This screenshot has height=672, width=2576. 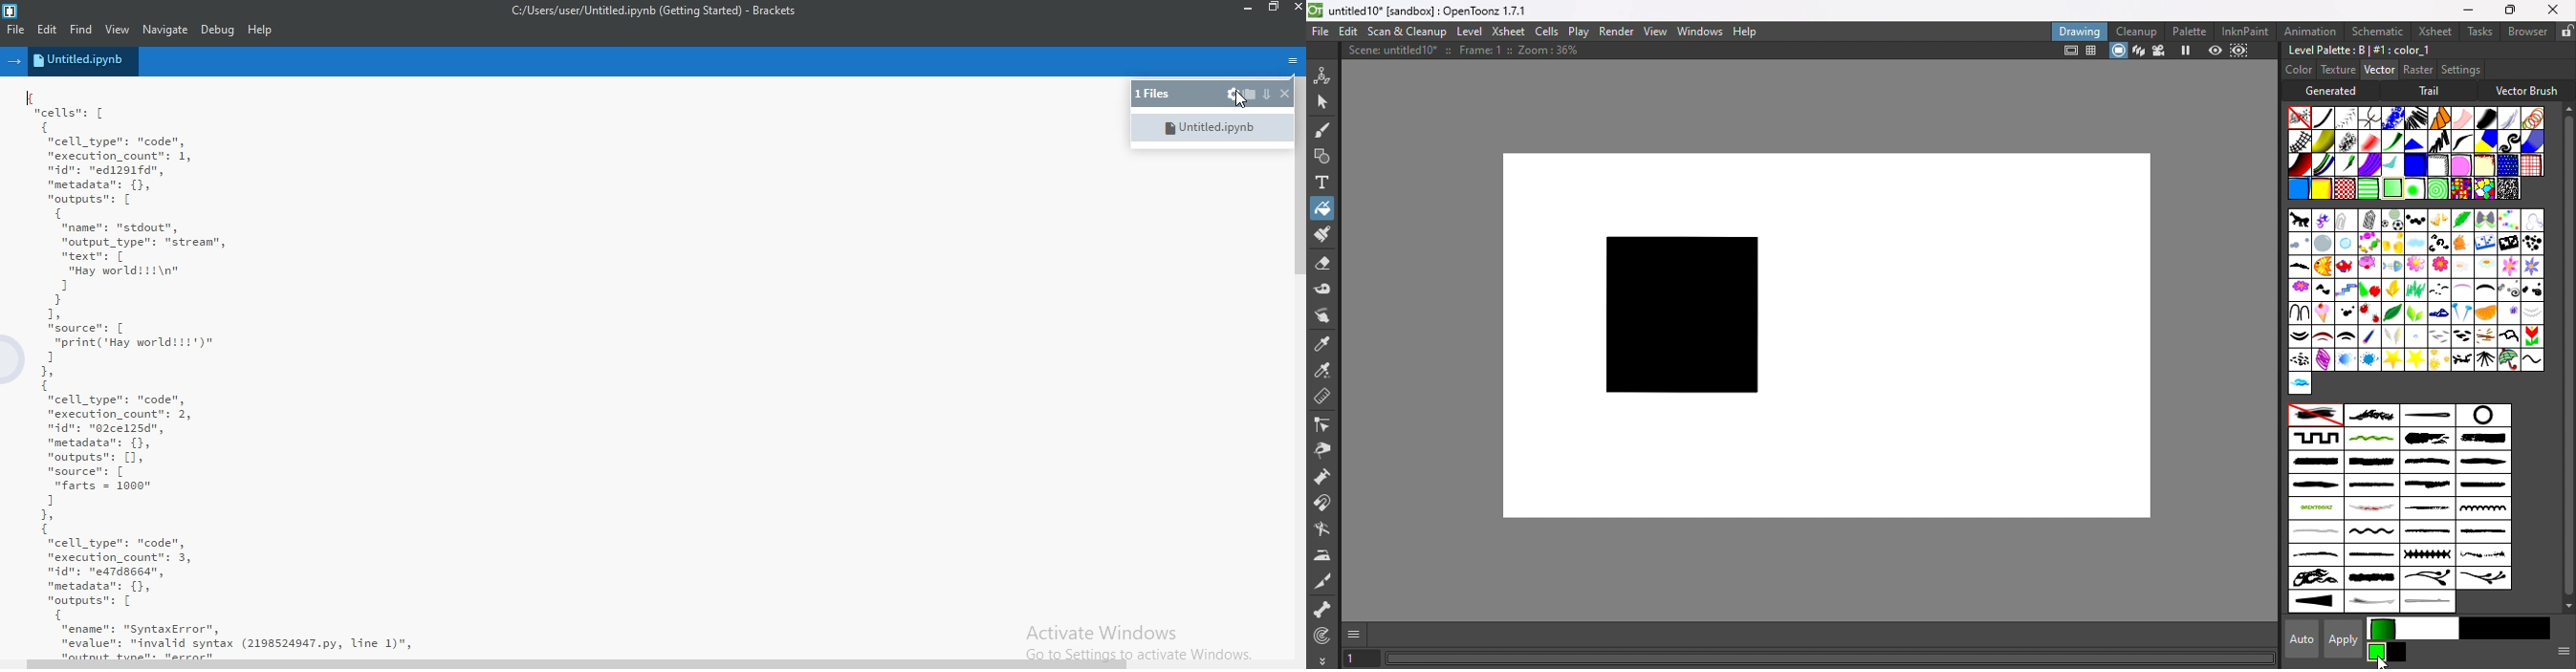 I want to click on open folder, so click(x=1250, y=94).